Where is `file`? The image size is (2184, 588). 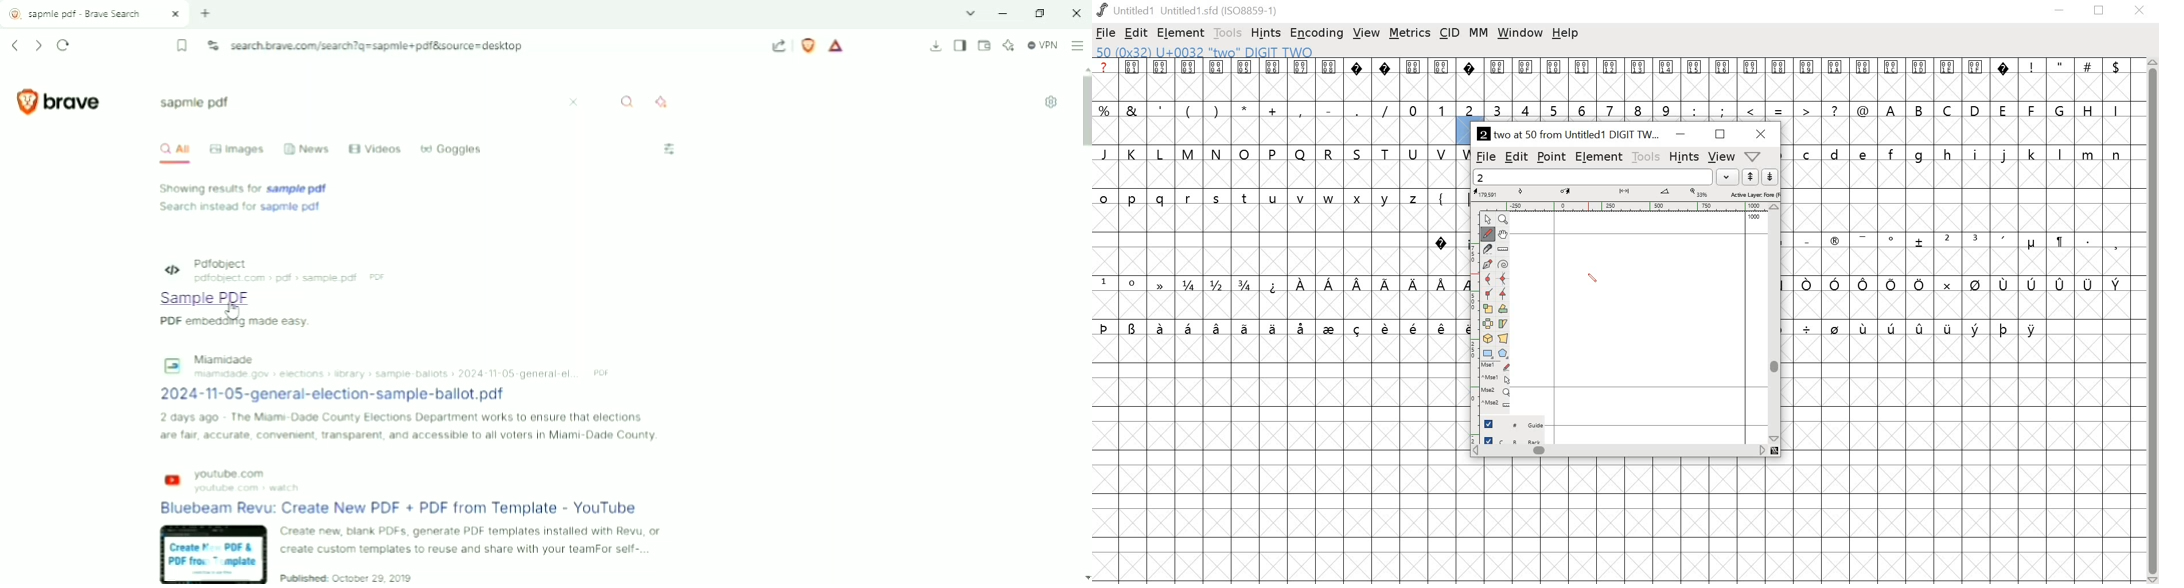
file is located at coordinates (1486, 156).